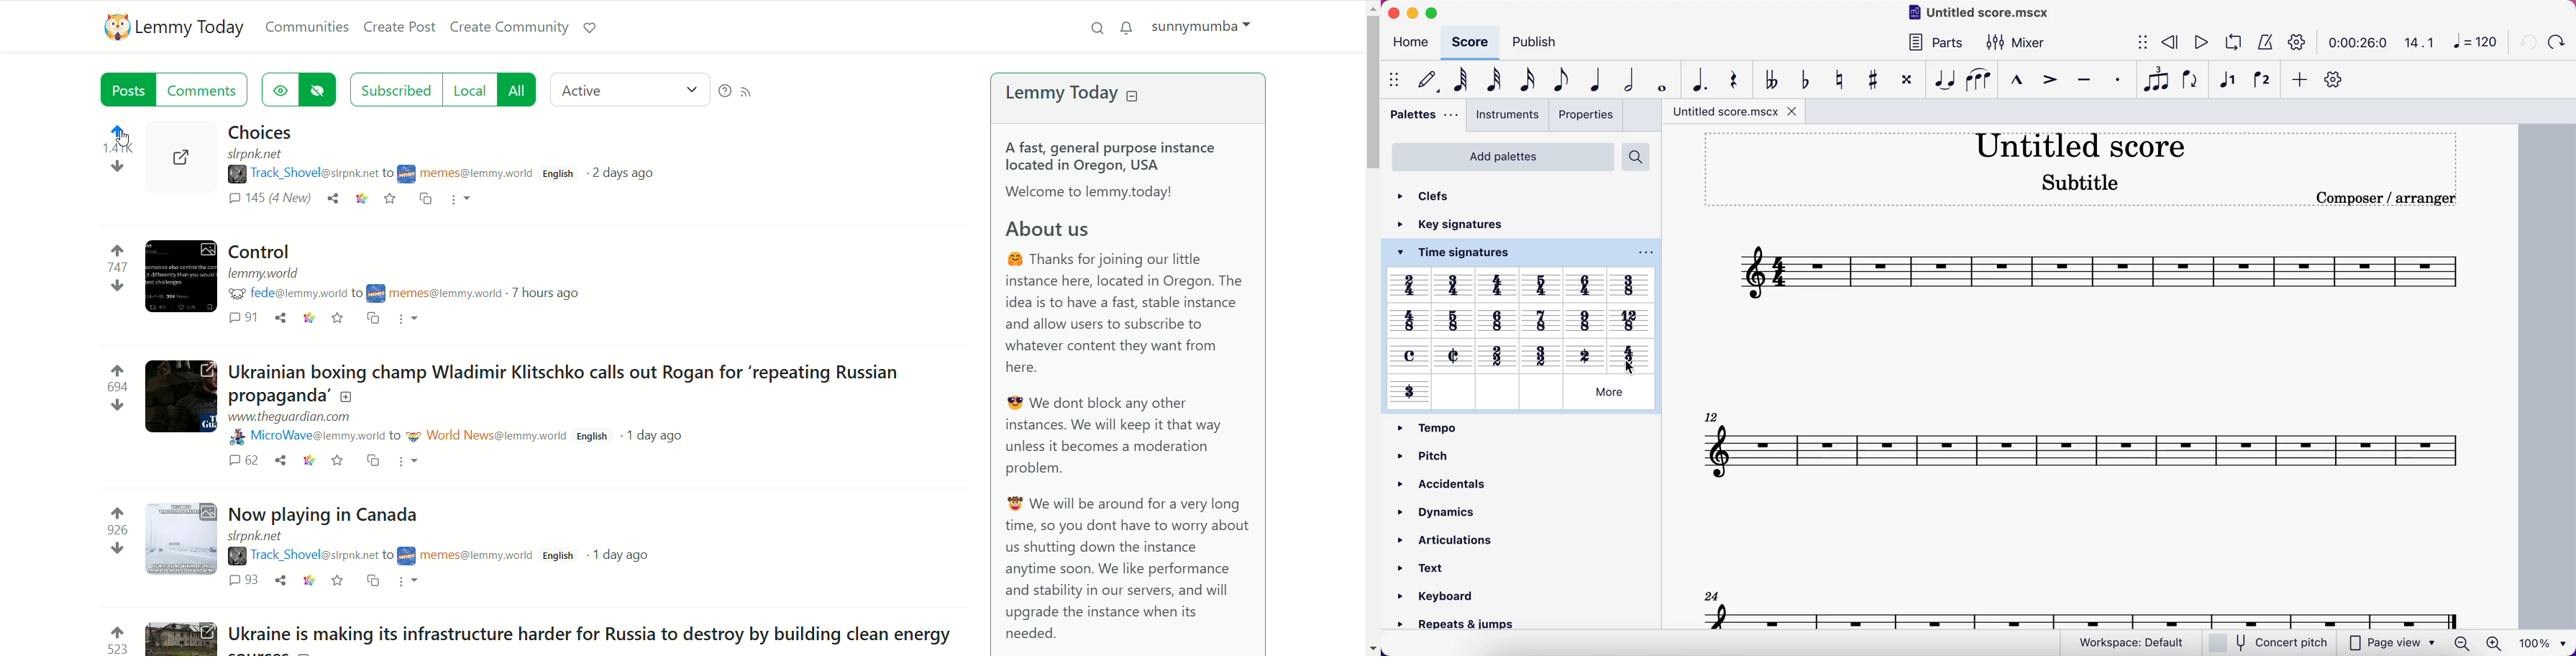 This screenshot has width=2576, height=672. Describe the element at coordinates (2138, 43) in the screenshot. I see `show/hide` at that location.